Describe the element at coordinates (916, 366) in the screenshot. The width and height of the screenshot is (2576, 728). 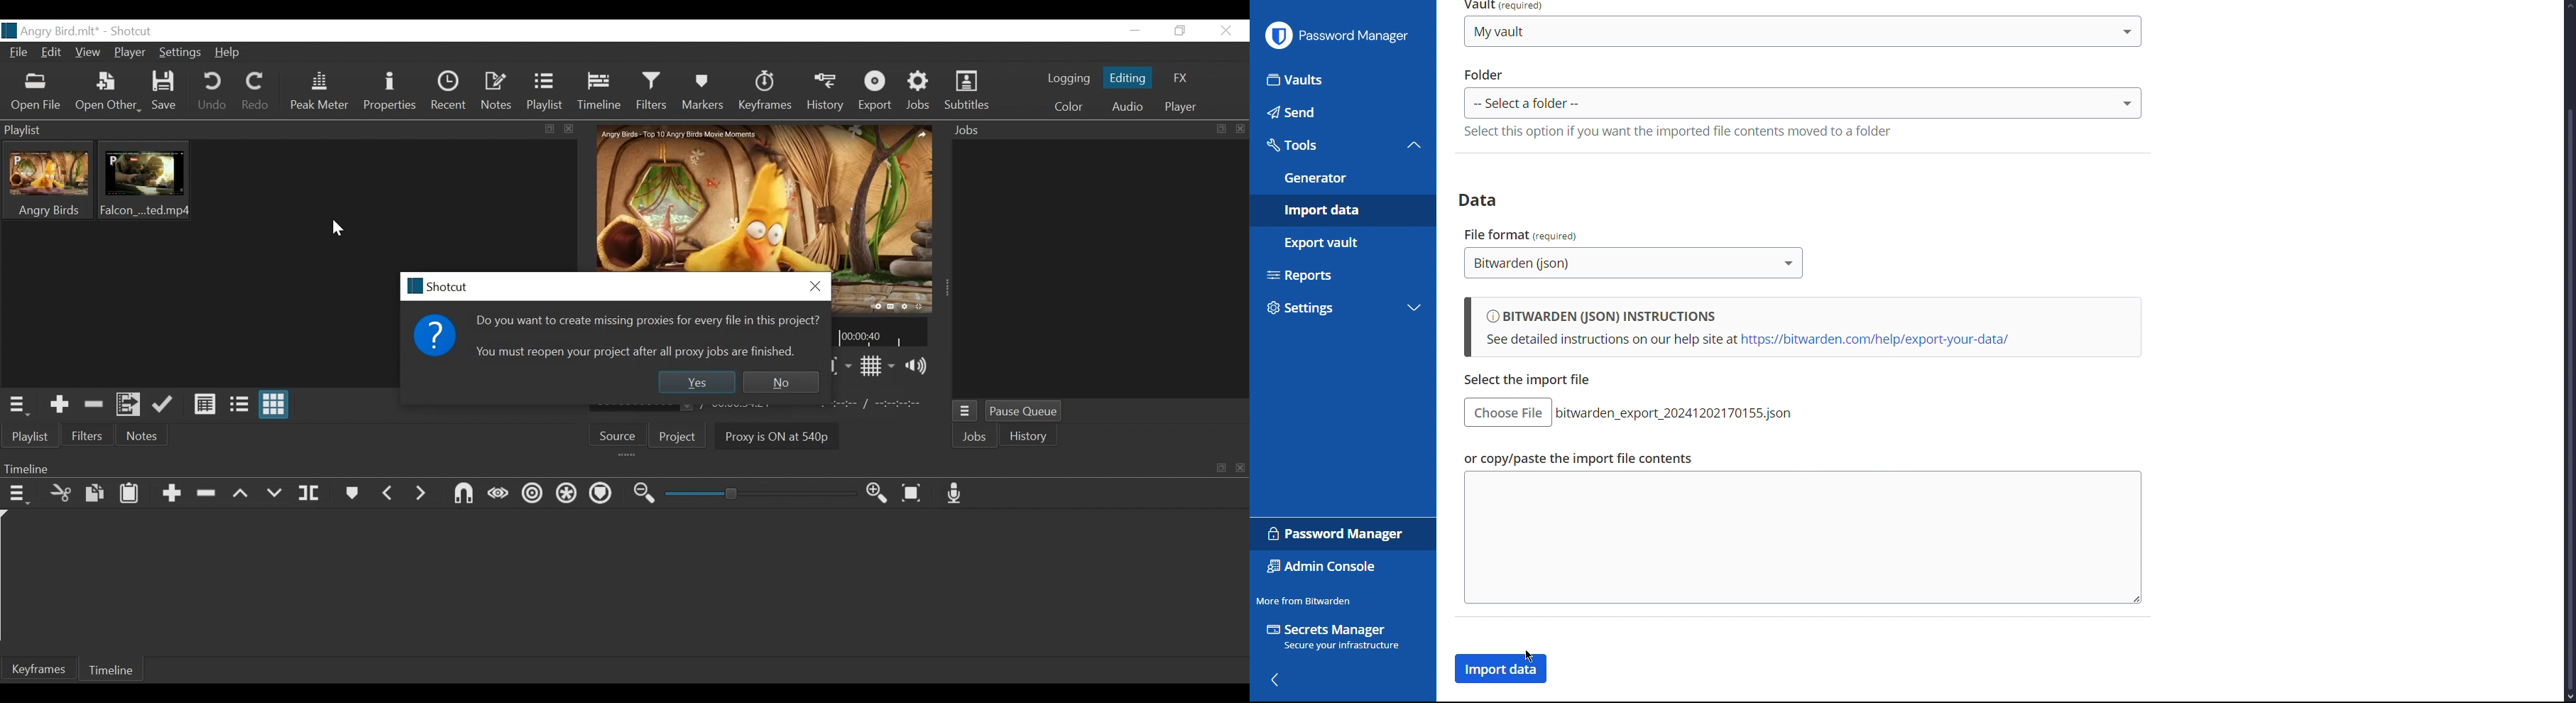
I see `Show volume control` at that location.